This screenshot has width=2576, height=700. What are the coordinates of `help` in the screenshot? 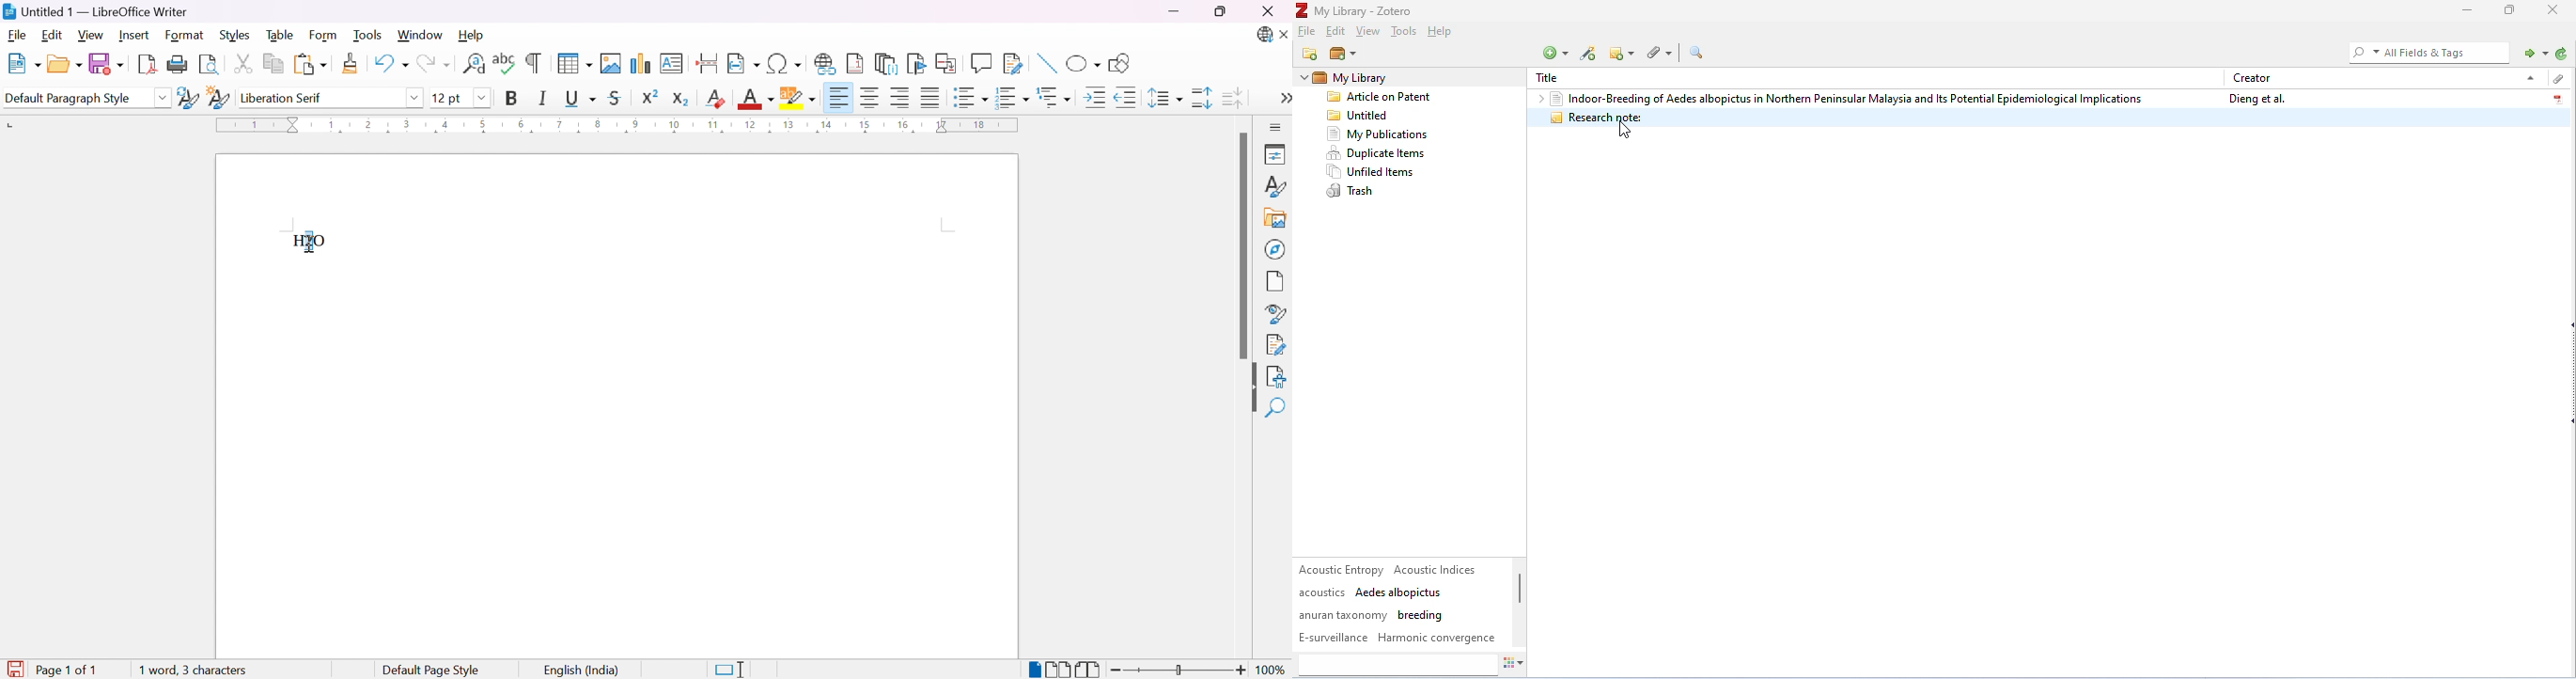 It's located at (1443, 33).